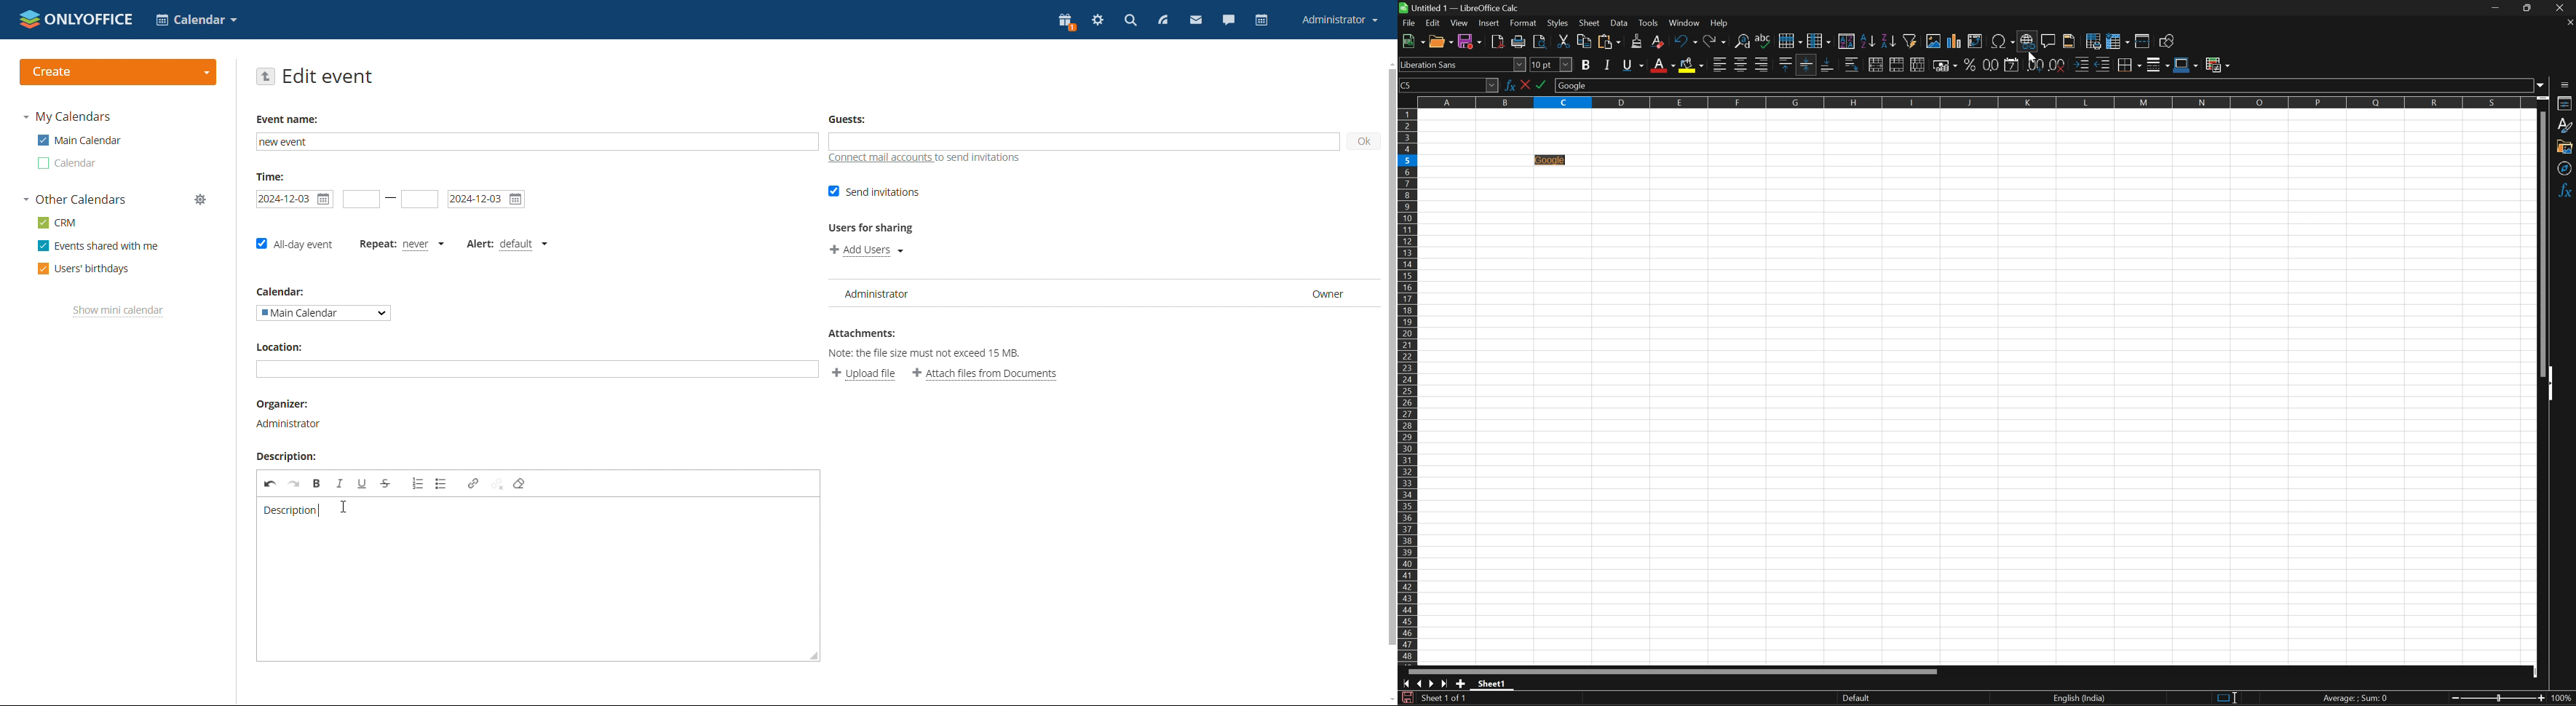 Image resolution: width=2576 pixels, height=728 pixels. What do you see at coordinates (478, 244) in the screenshot?
I see `set alert` at bounding box center [478, 244].